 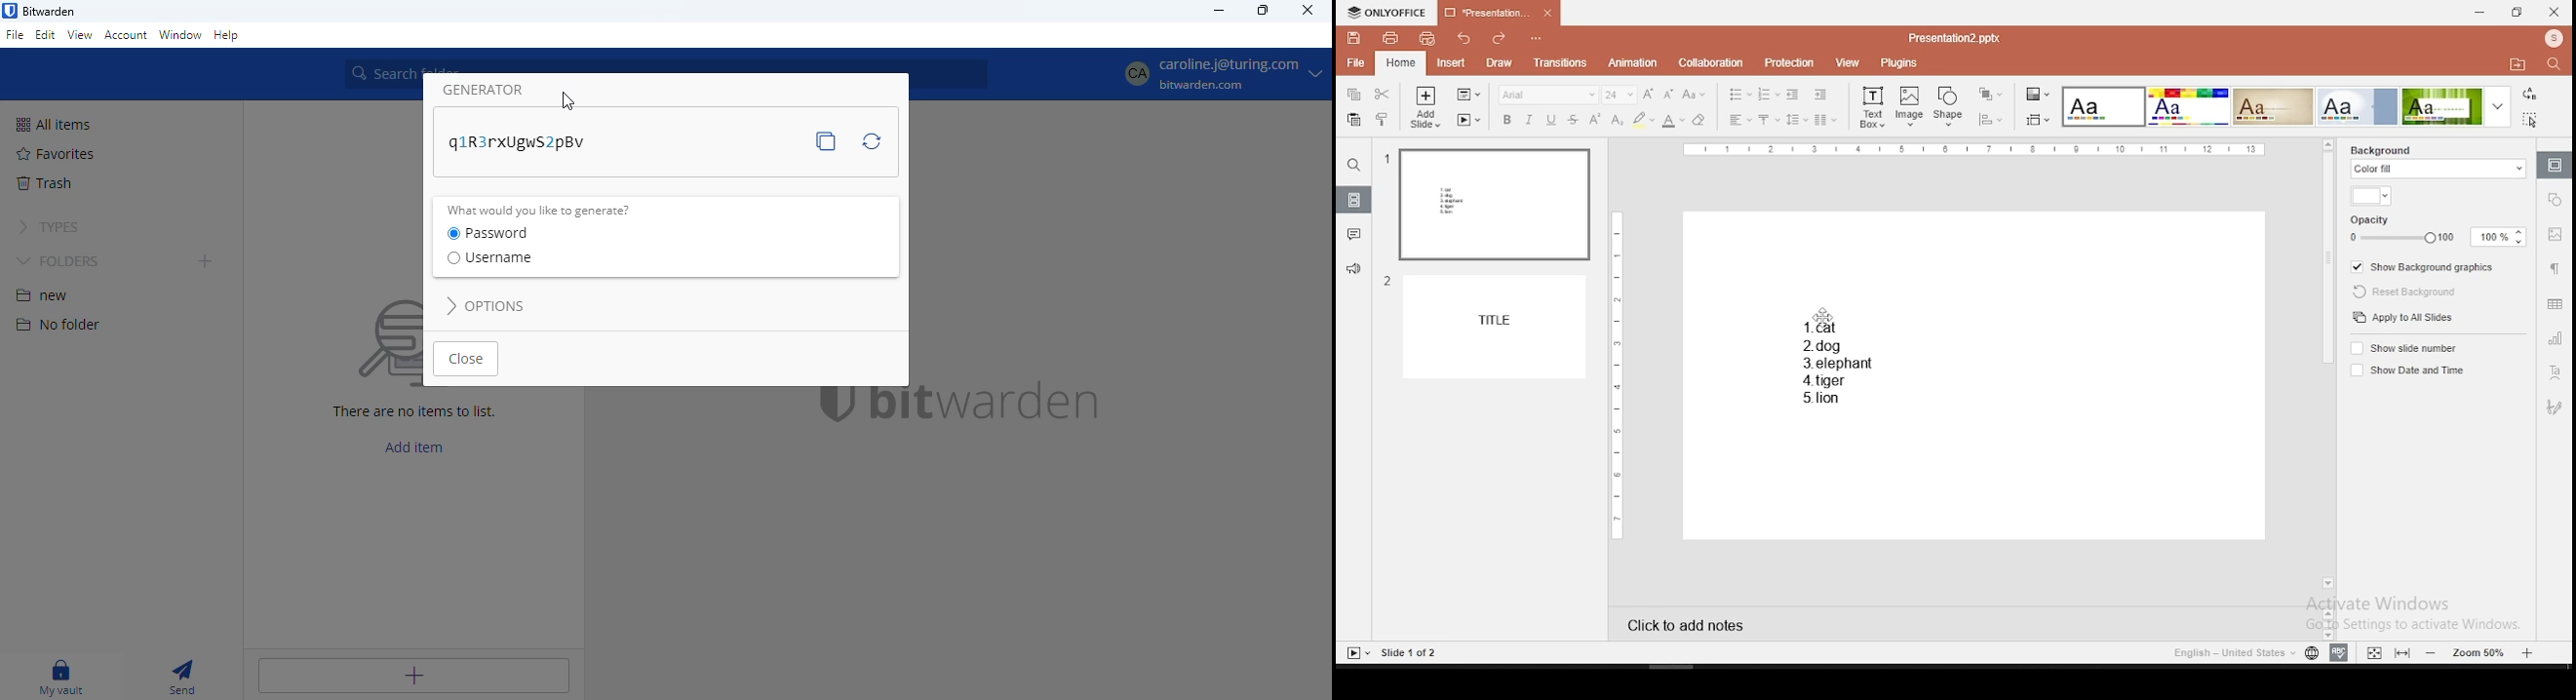 I want to click on chart settings, so click(x=2553, y=340).